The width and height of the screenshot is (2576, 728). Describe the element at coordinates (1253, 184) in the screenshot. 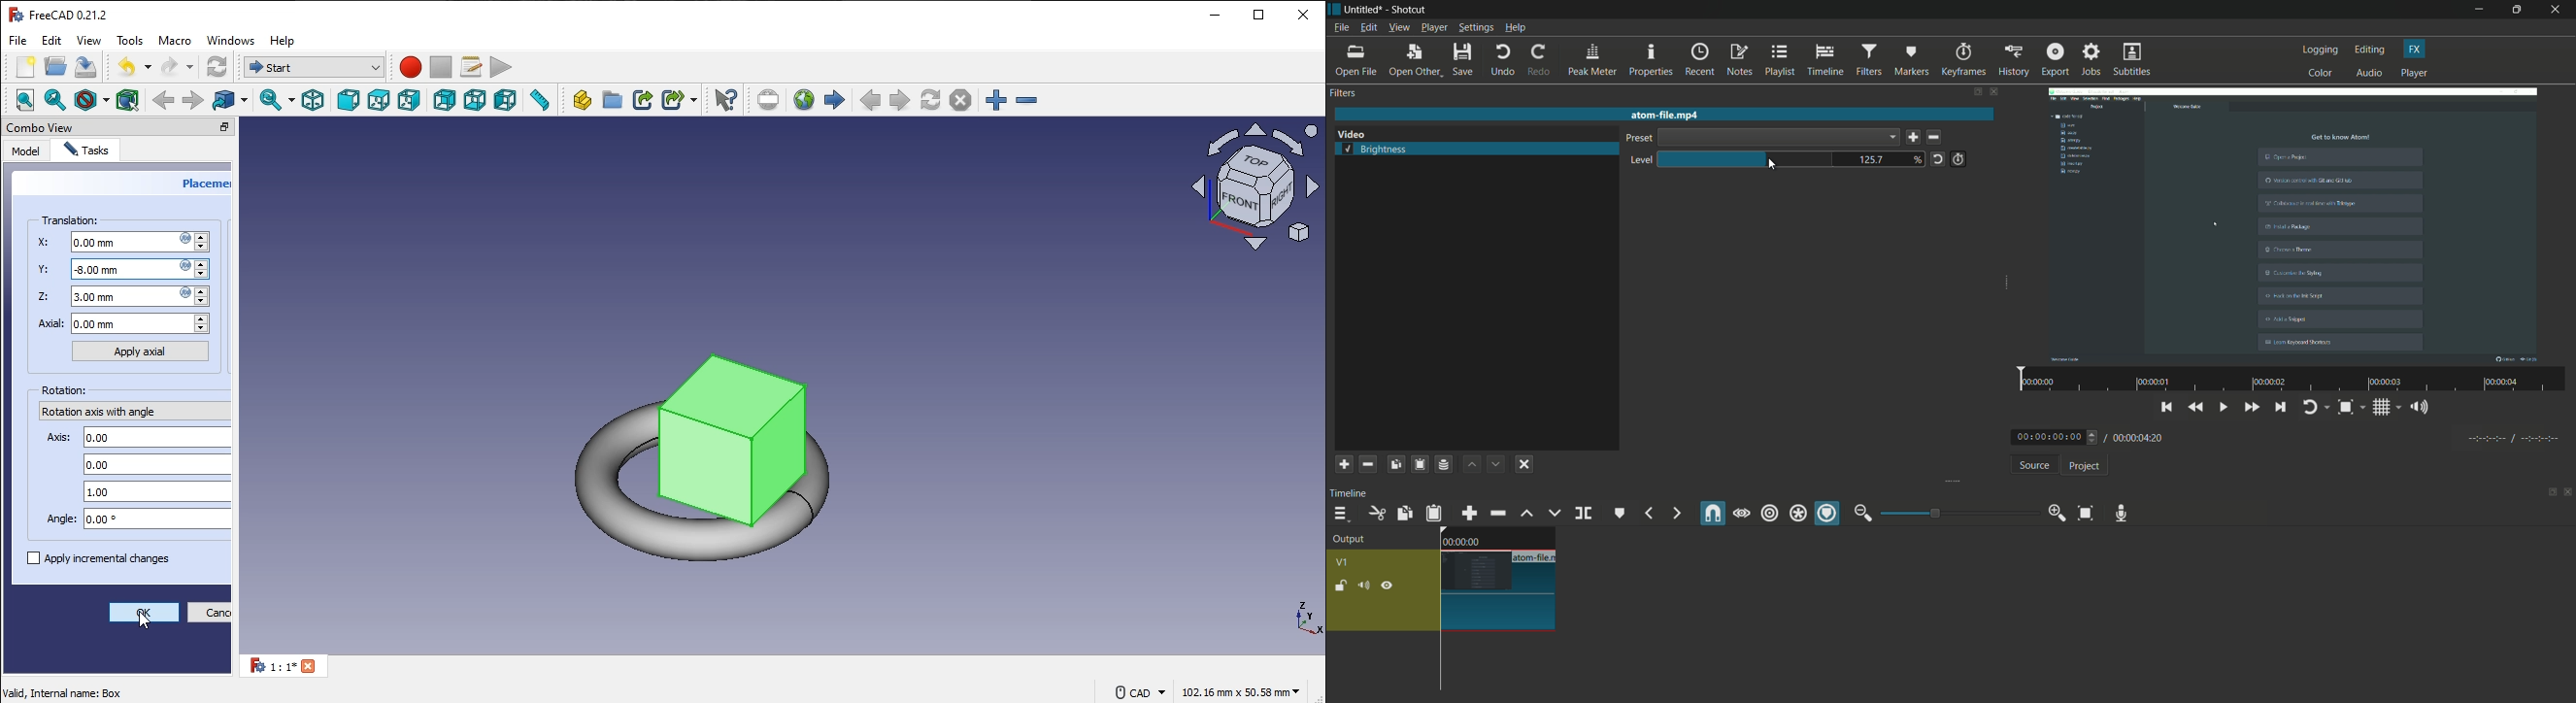

I see `icon` at that location.